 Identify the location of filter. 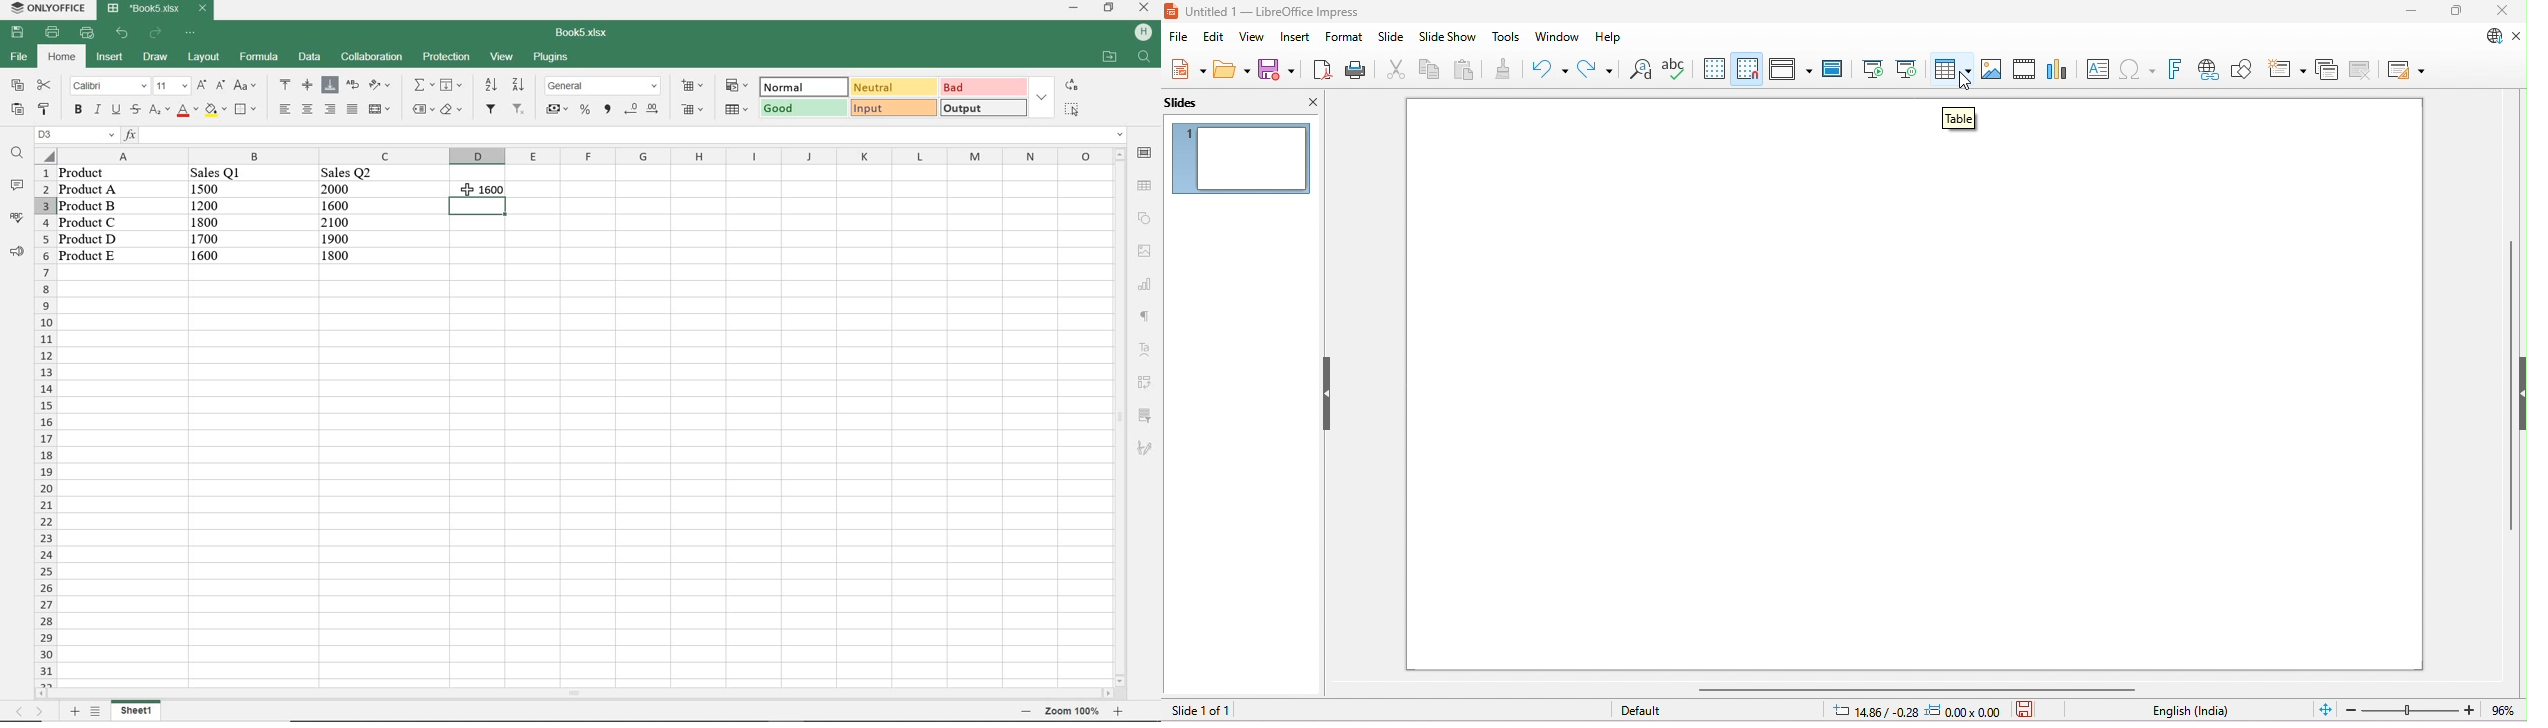
(494, 109).